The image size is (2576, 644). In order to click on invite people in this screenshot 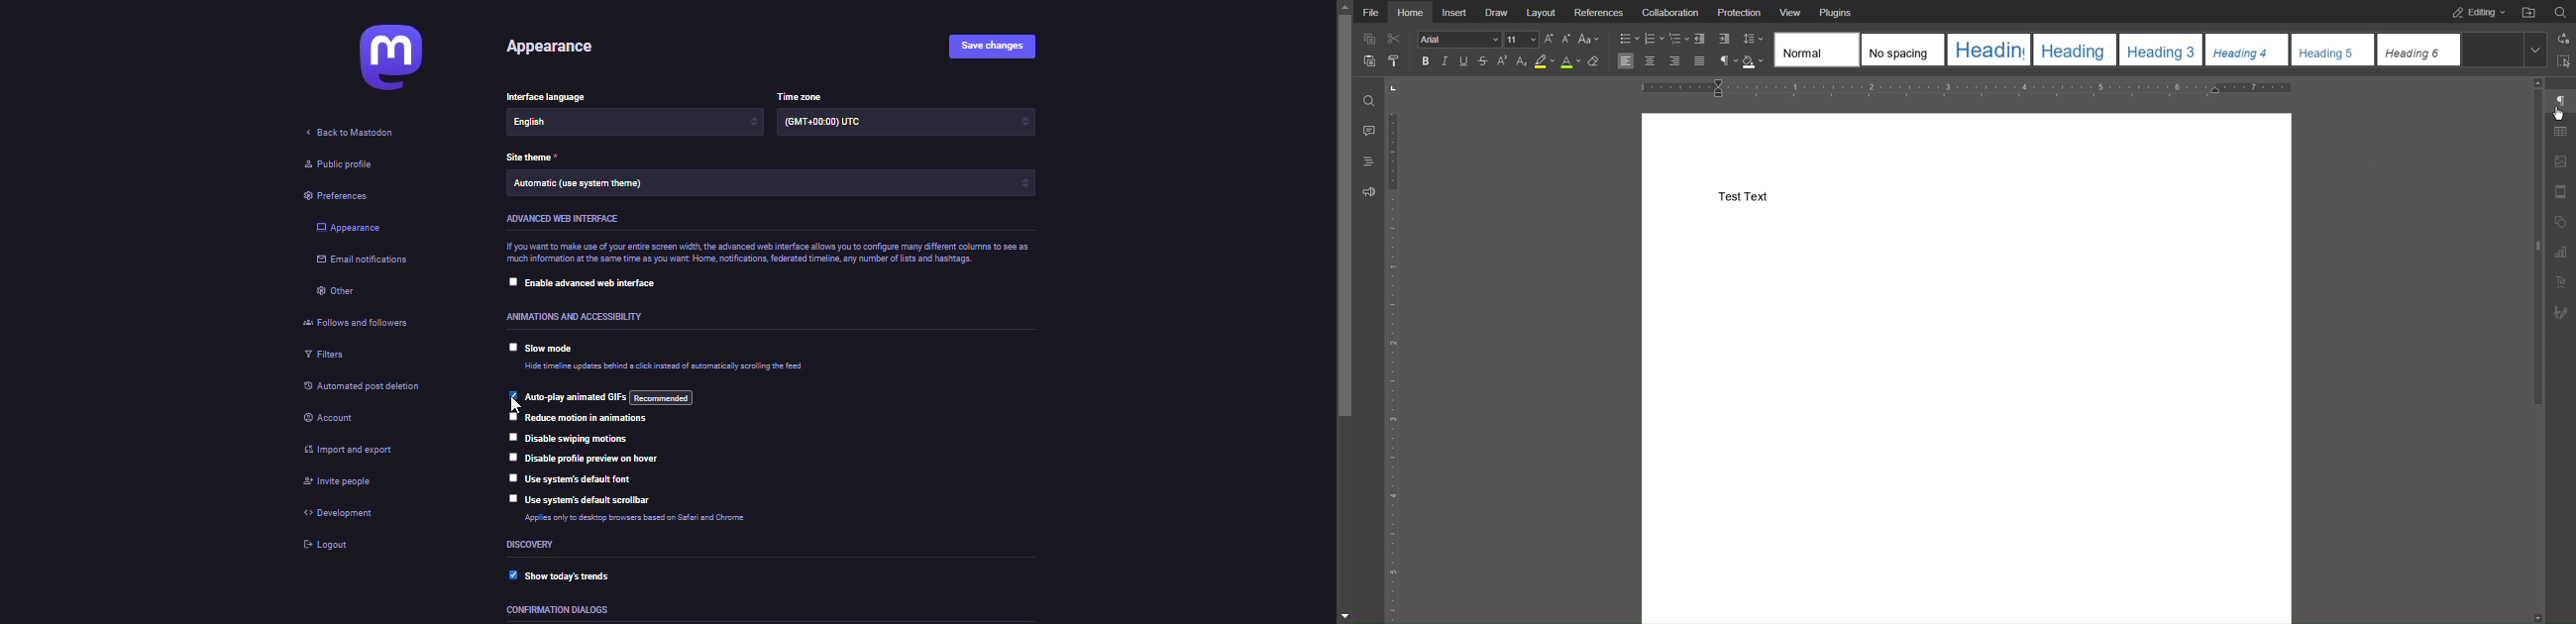, I will do `click(342, 482)`.